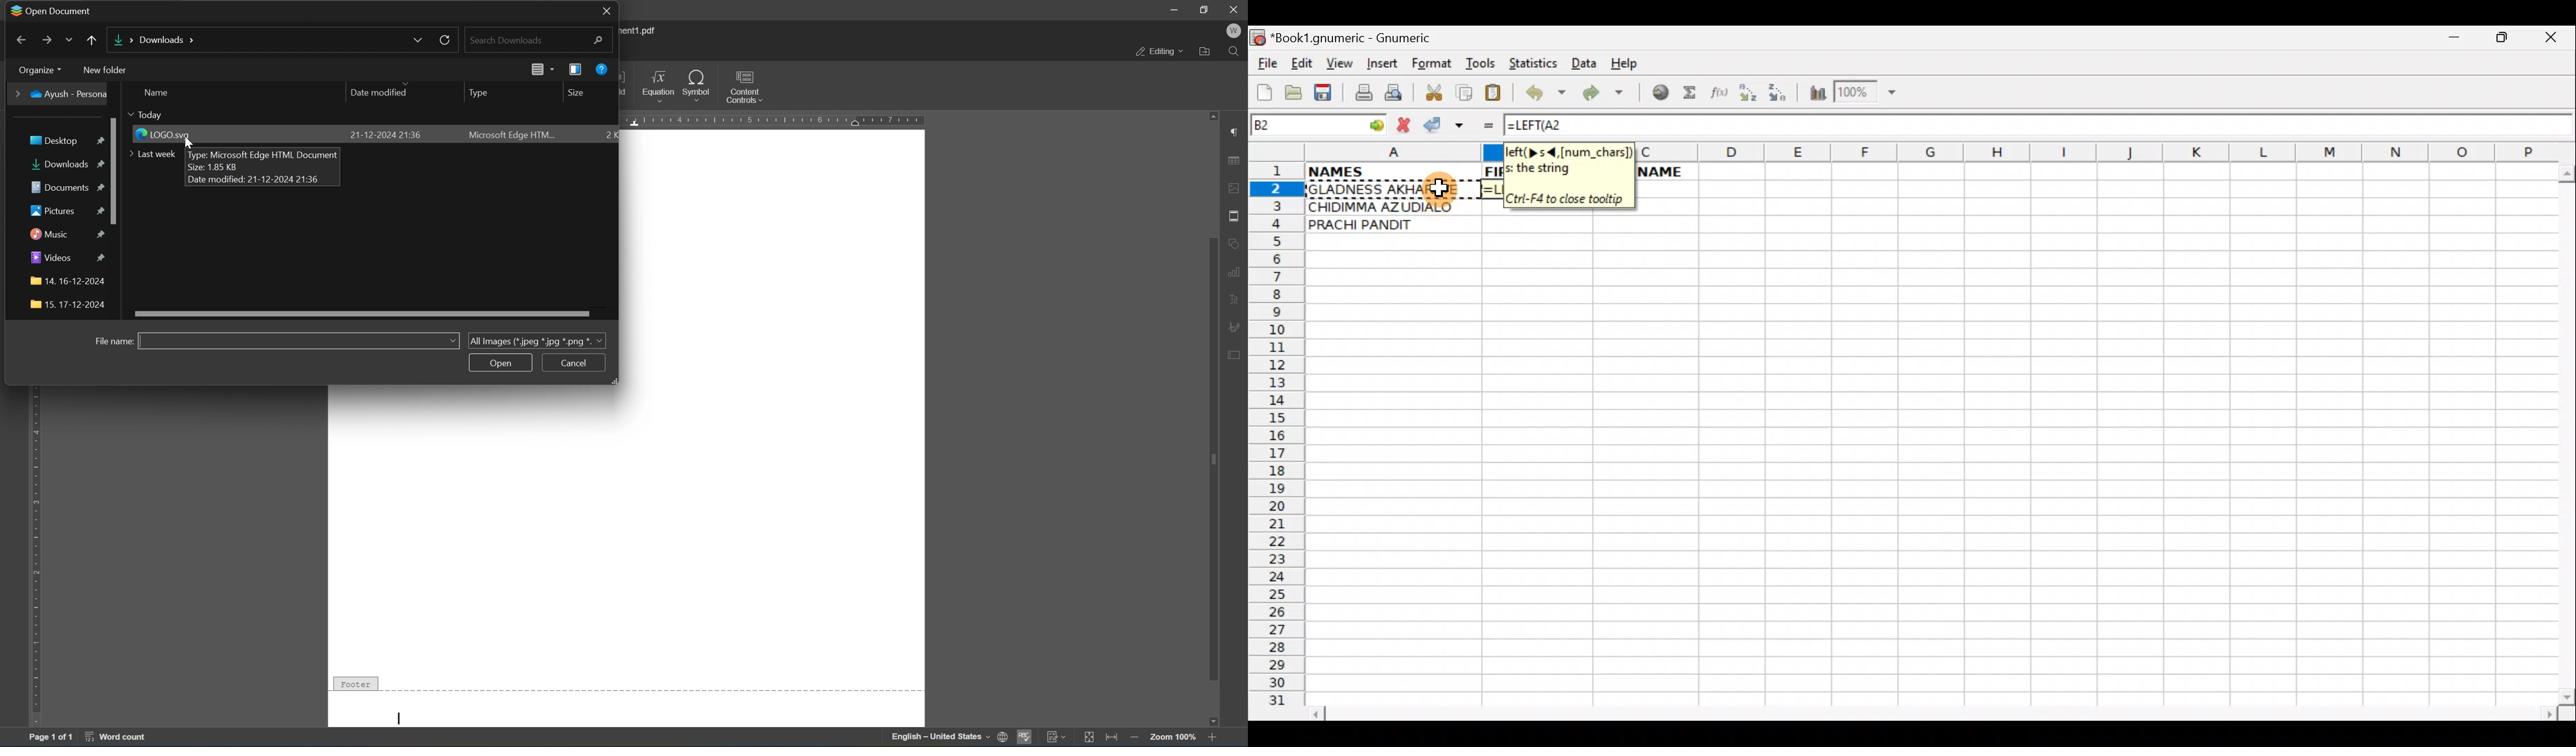 This screenshot has height=756, width=2576. Describe the element at coordinates (2555, 41) in the screenshot. I see `Close` at that location.